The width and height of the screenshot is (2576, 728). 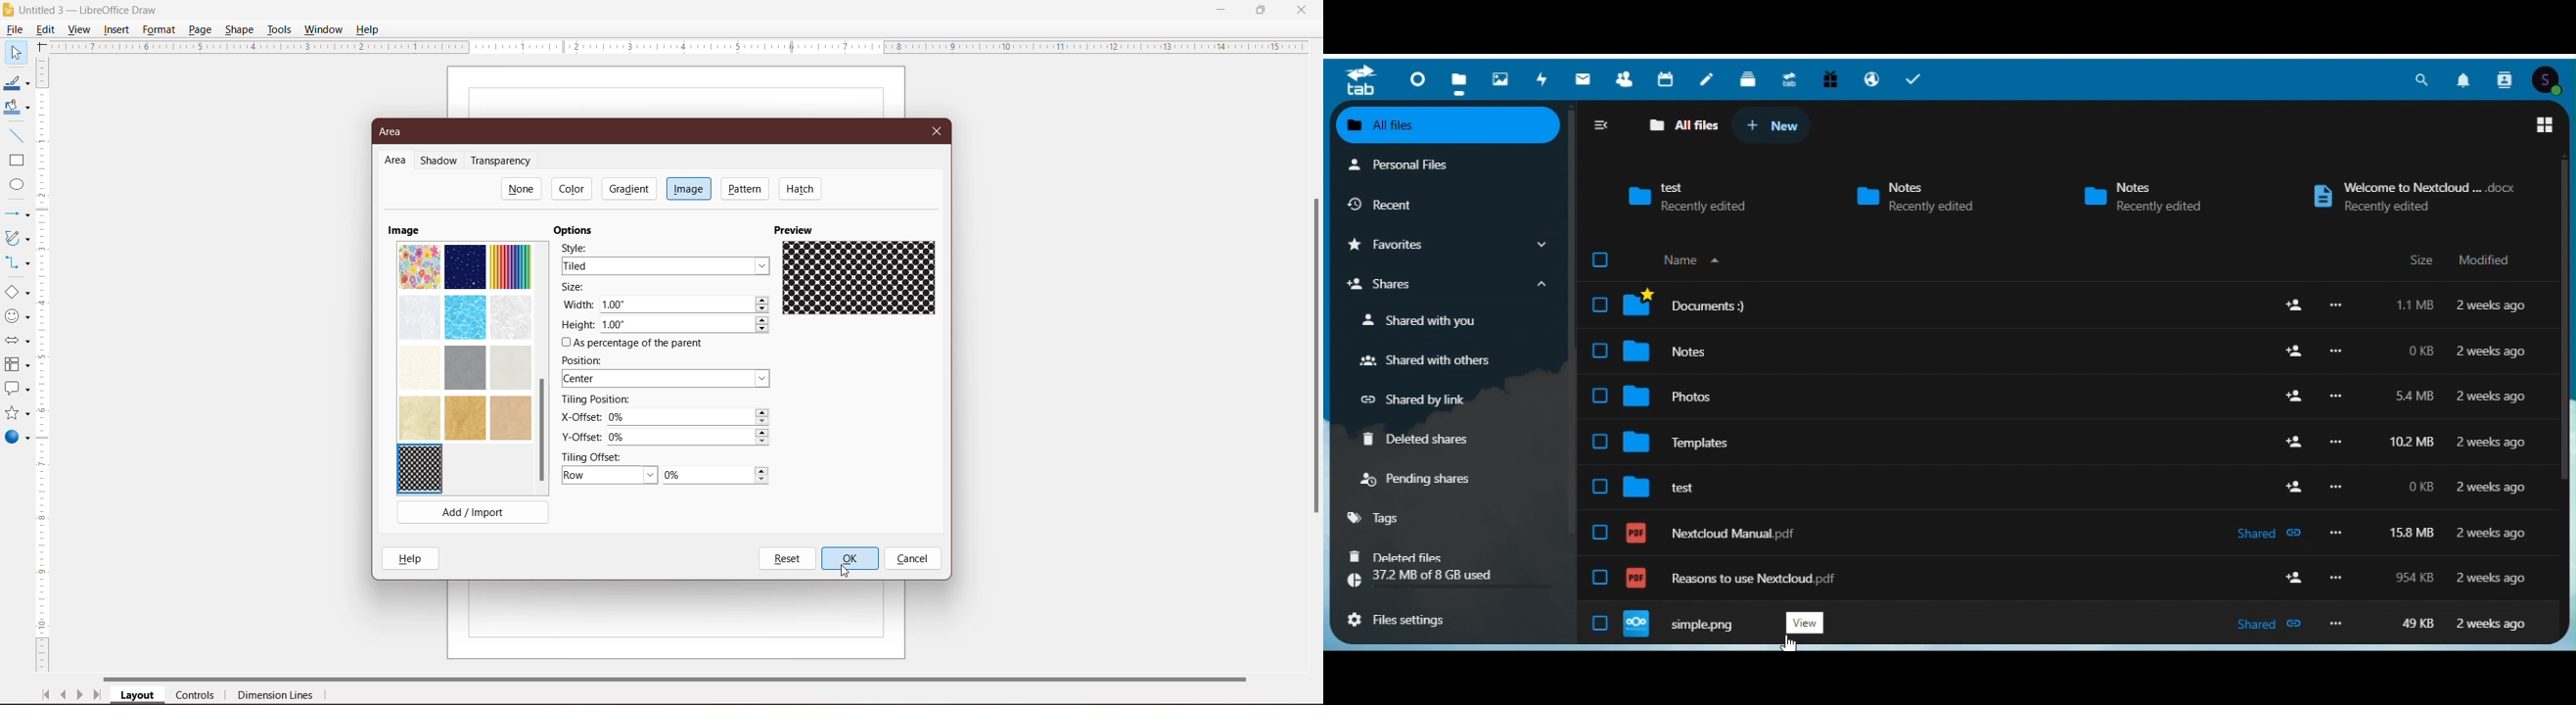 I want to click on modified, so click(x=2492, y=397).